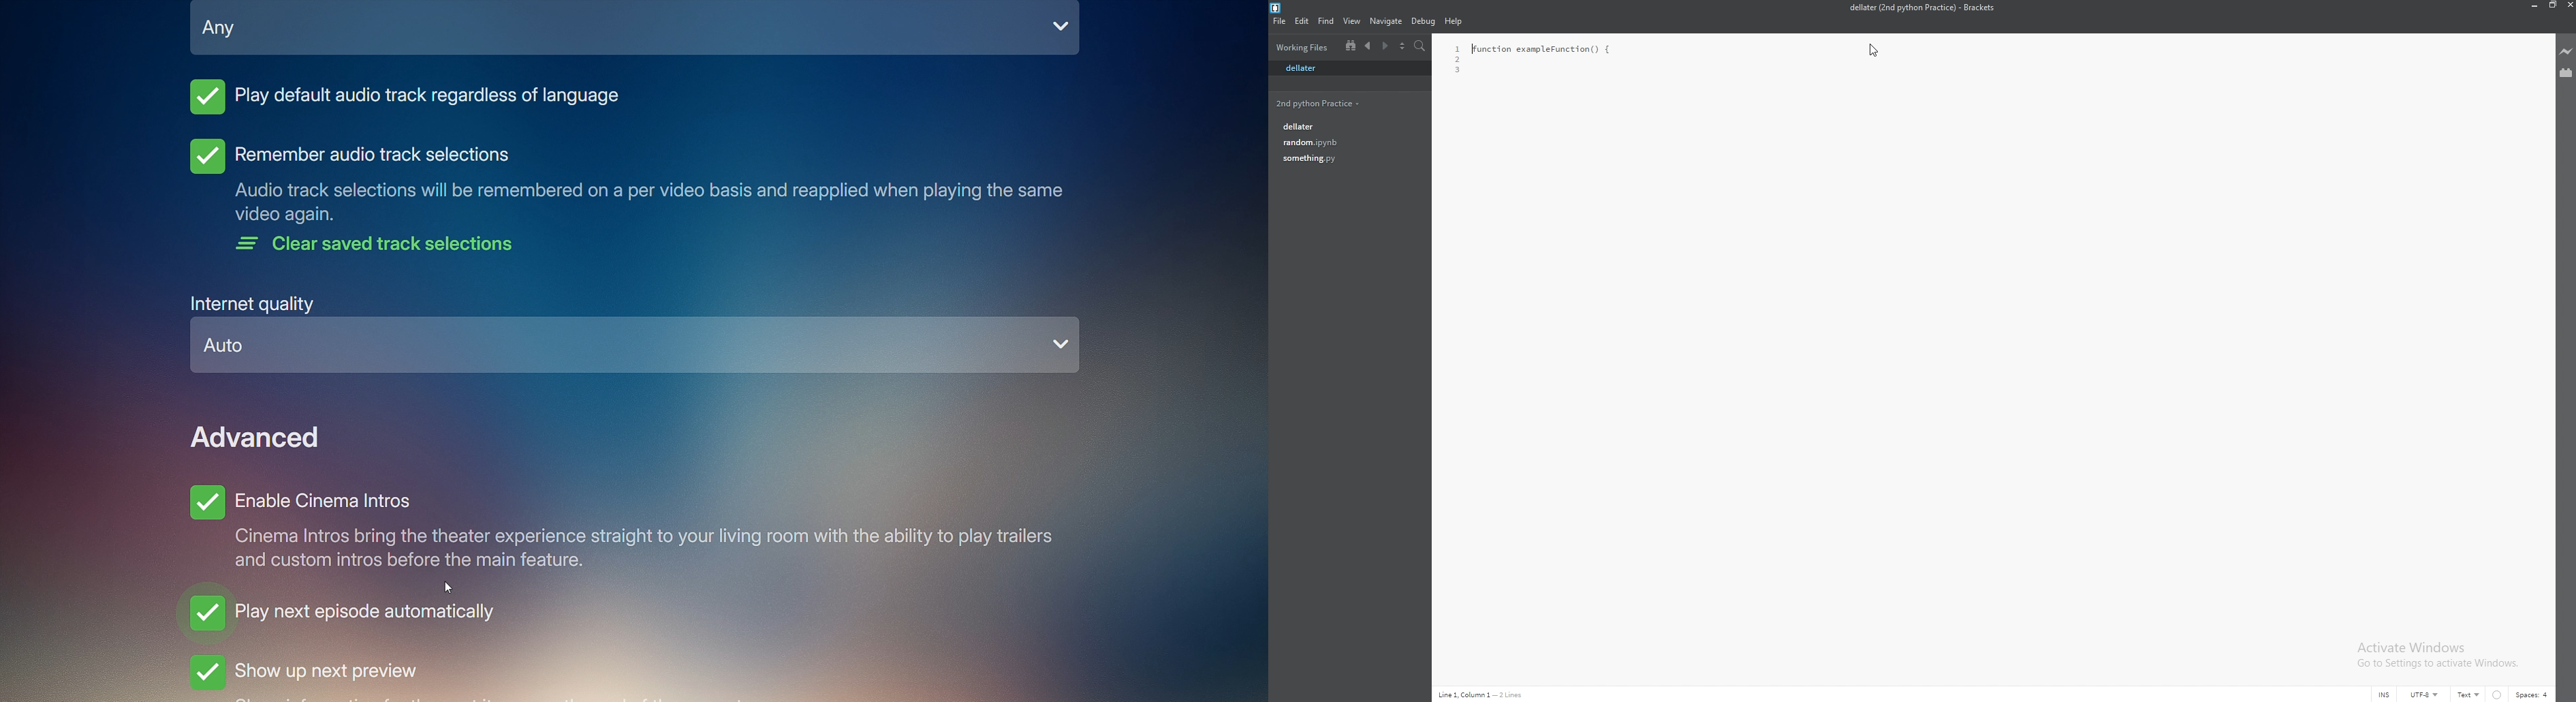 This screenshot has width=2576, height=728. Describe the element at coordinates (1304, 22) in the screenshot. I see `edit` at that location.